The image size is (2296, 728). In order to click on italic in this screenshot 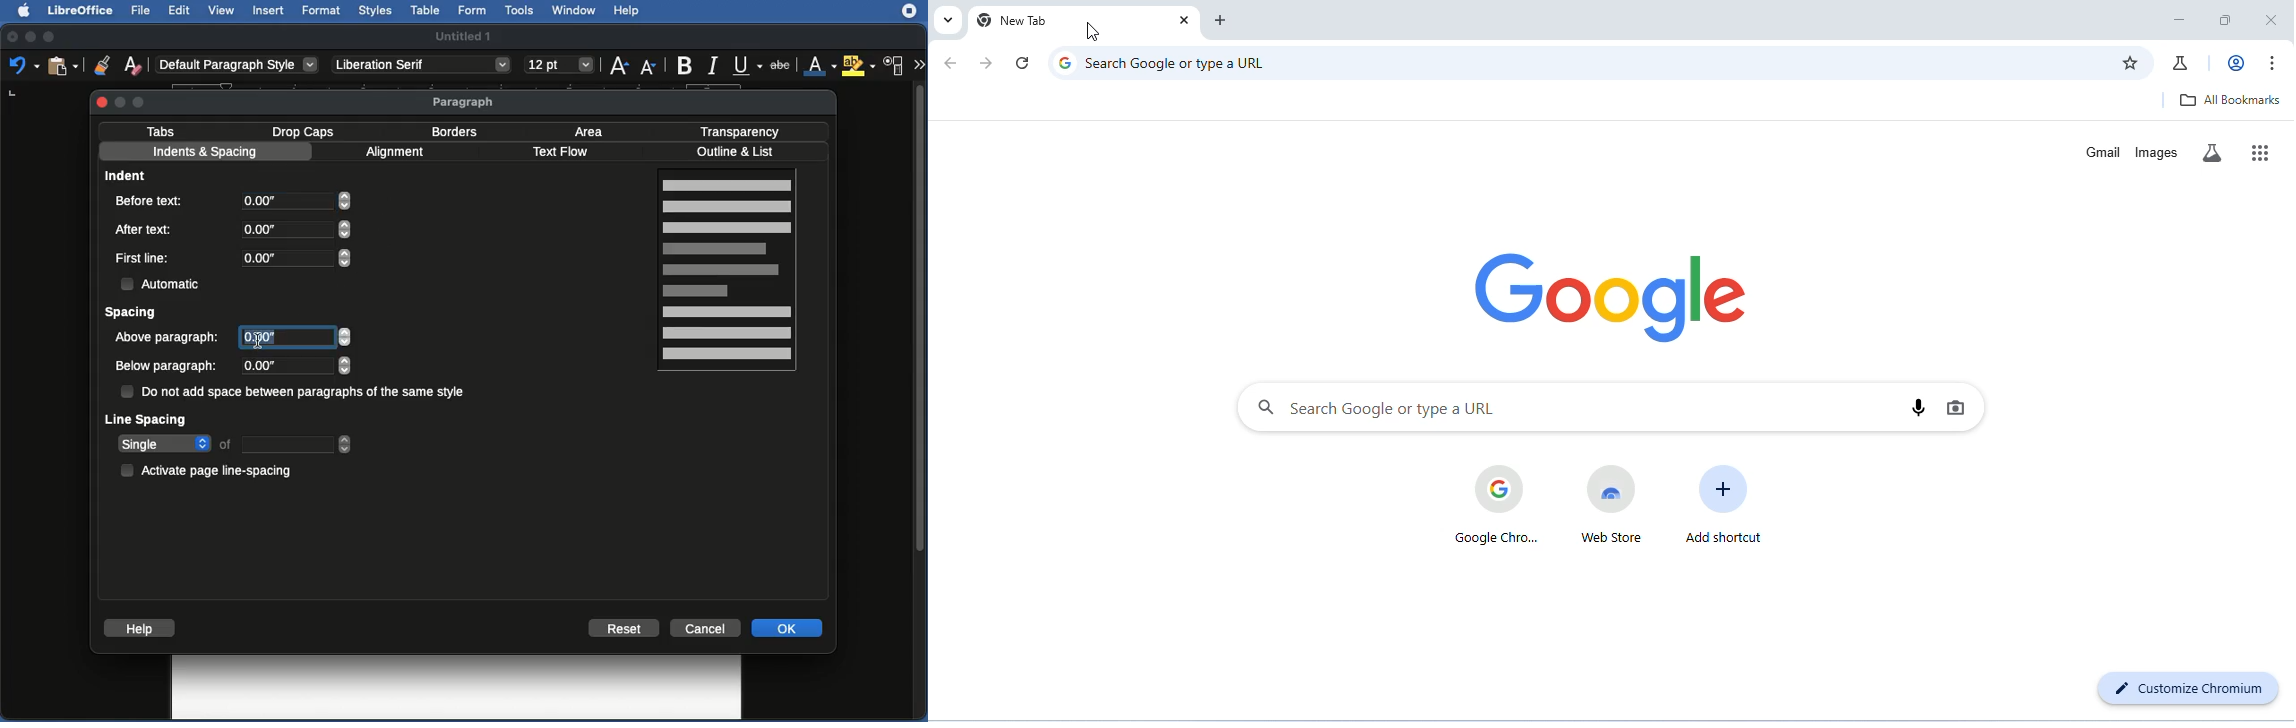, I will do `click(712, 64)`.